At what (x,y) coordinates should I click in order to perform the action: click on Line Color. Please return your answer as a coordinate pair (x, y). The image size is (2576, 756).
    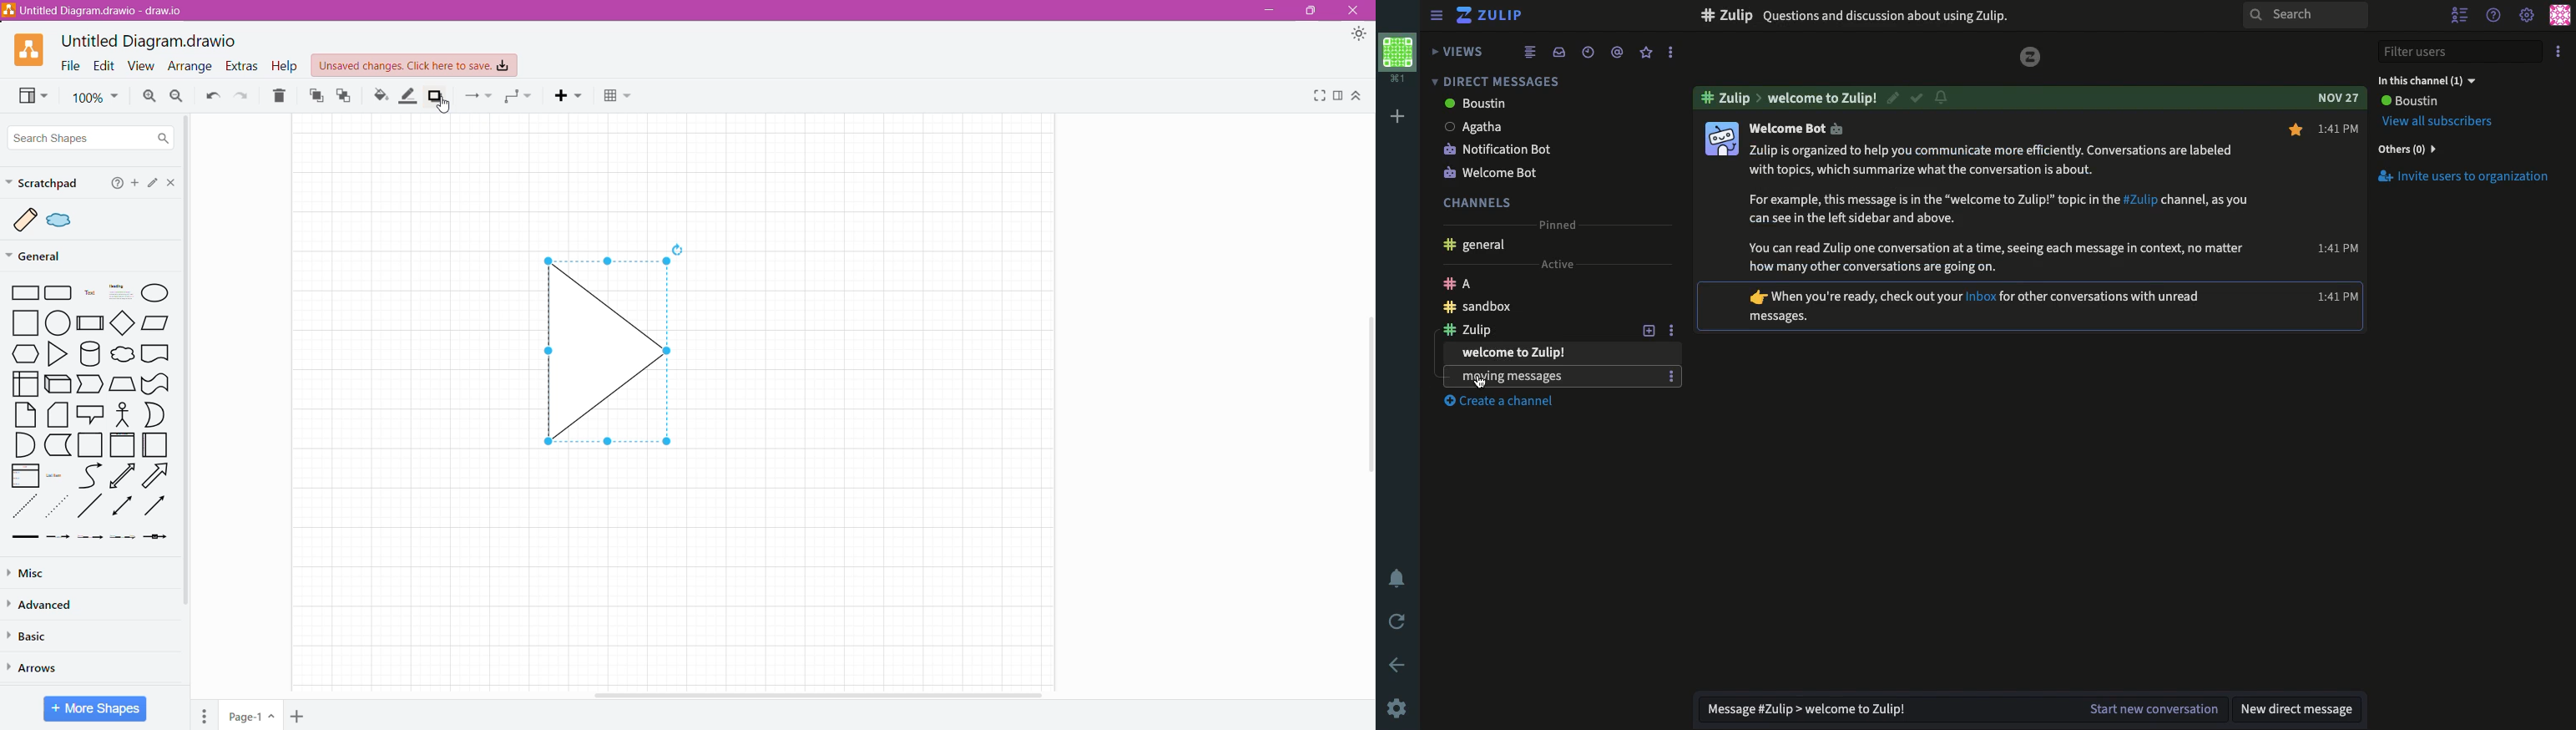
    Looking at the image, I should click on (408, 97).